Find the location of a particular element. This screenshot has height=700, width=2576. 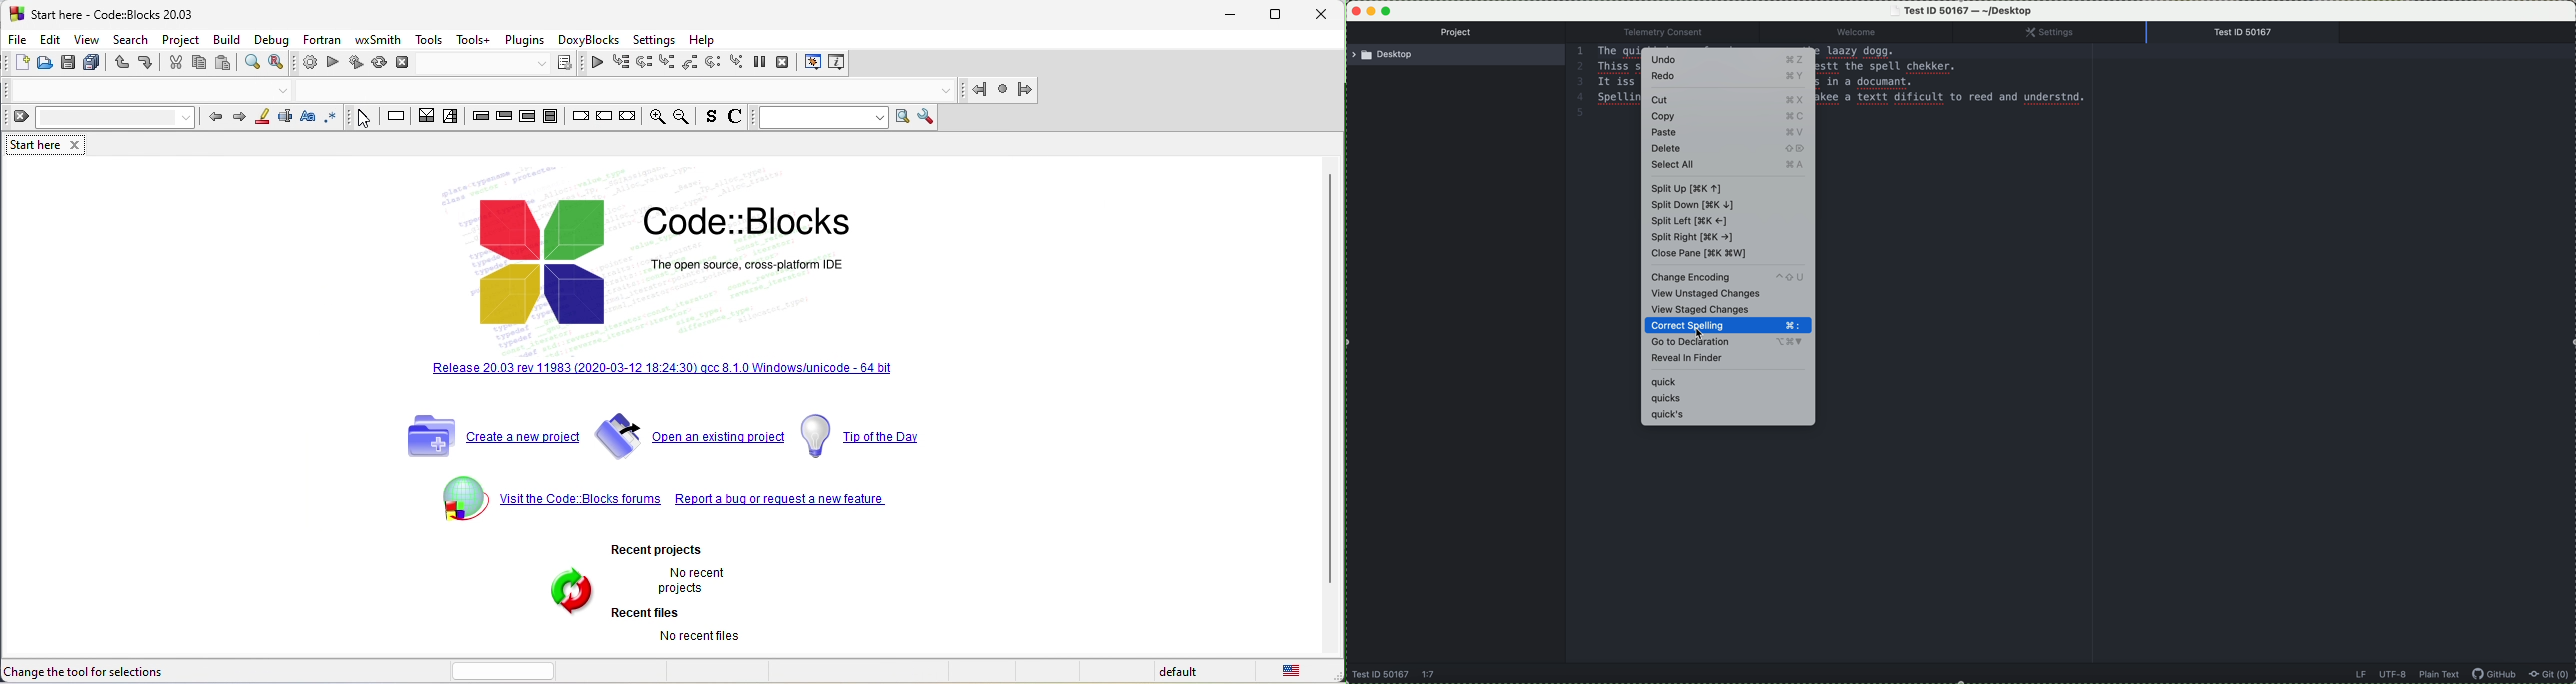

save everything is located at coordinates (91, 64).